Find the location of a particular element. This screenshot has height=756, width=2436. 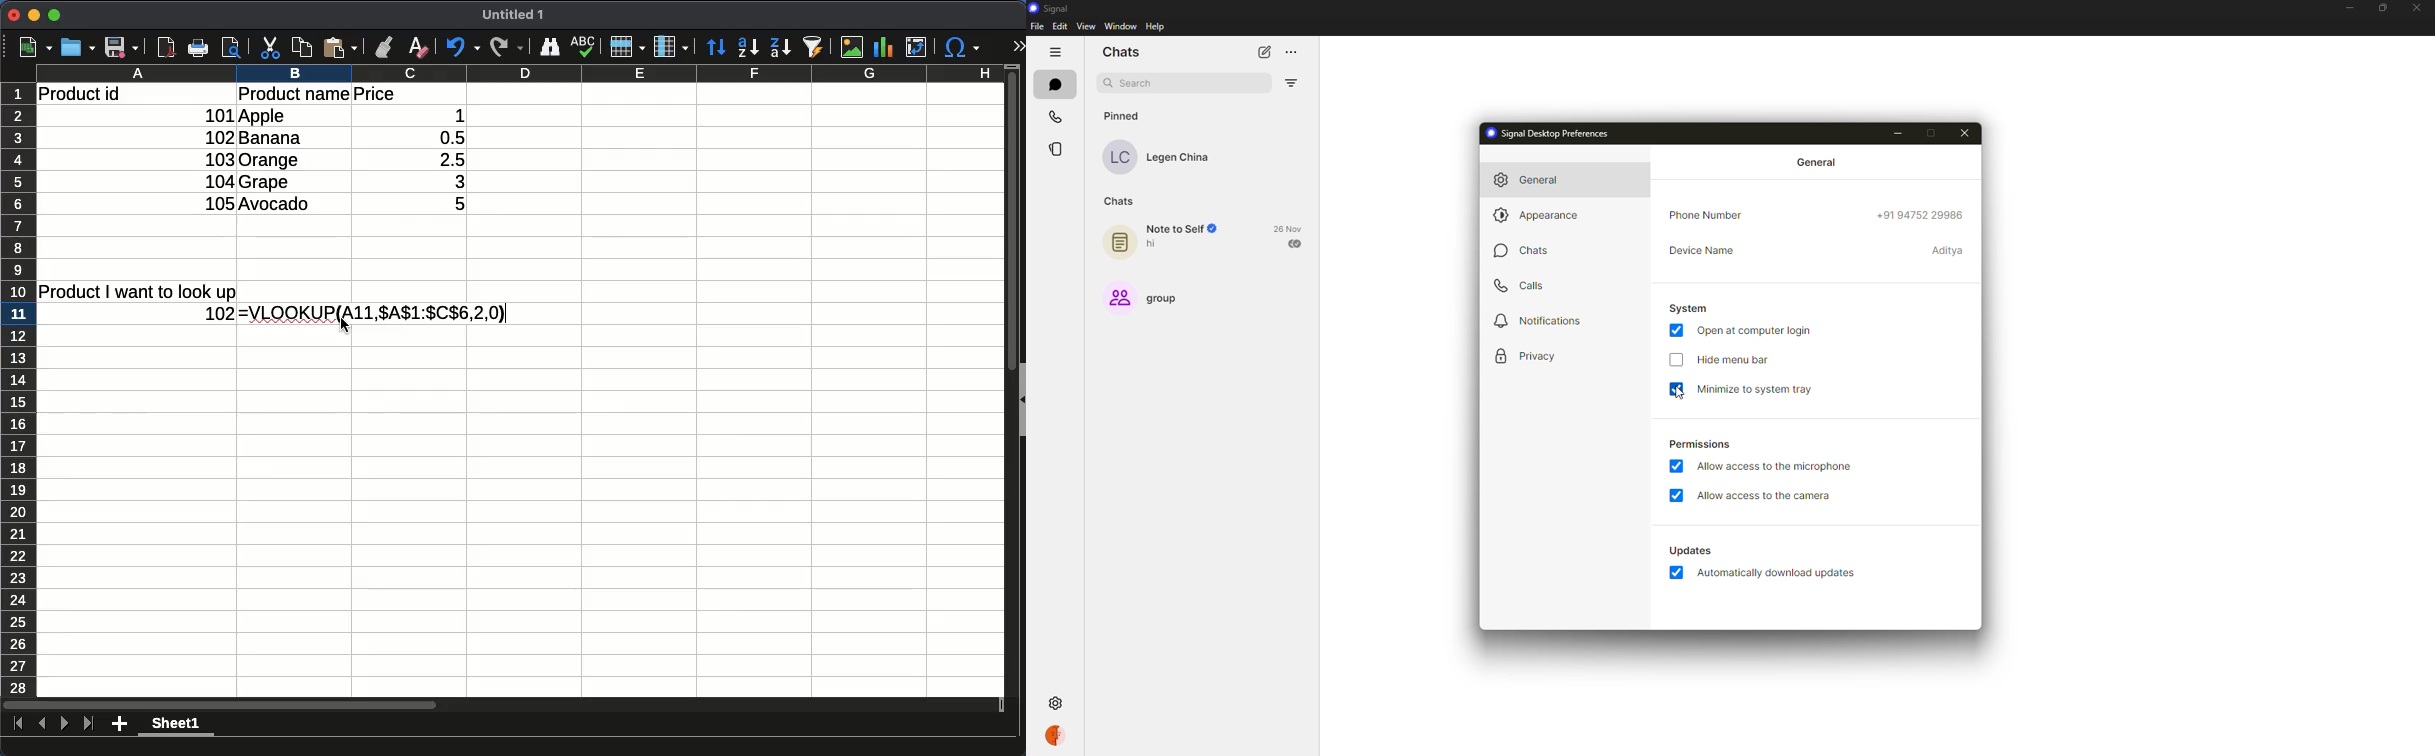

chats is located at coordinates (1123, 52).